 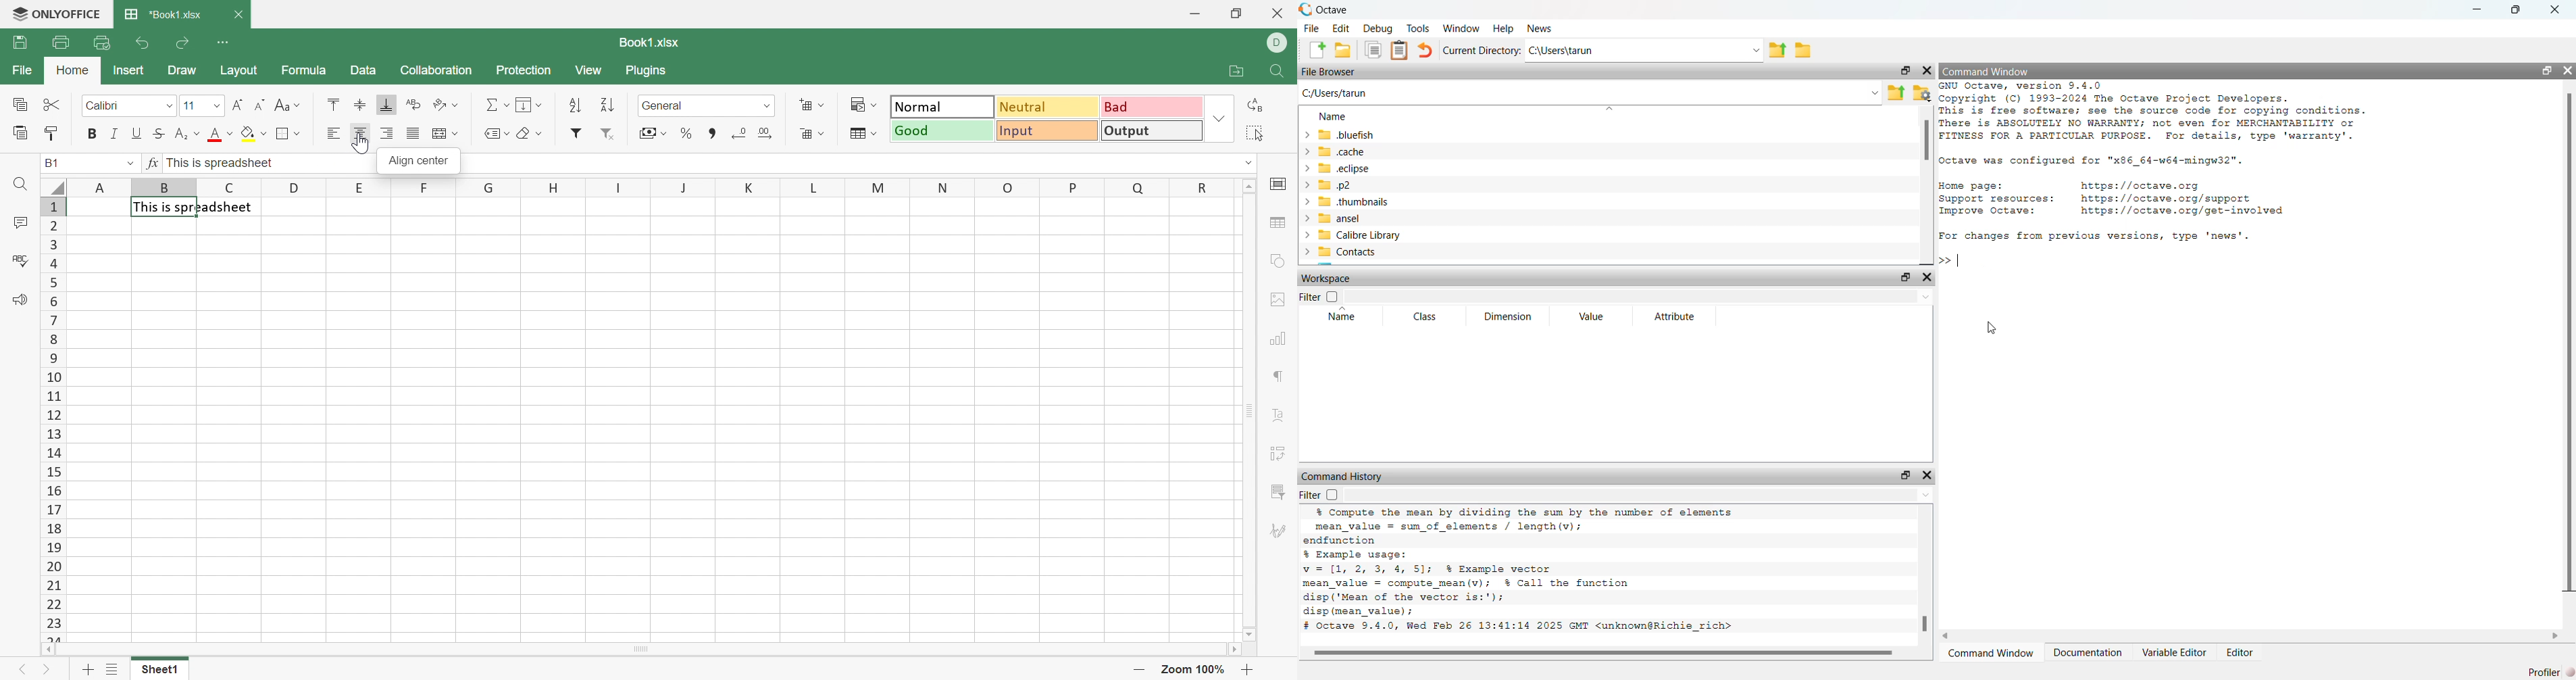 What do you see at coordinates (1482, 51) in the screenshot?
I see `Current Directory:` at bounding box center [1482, 51].